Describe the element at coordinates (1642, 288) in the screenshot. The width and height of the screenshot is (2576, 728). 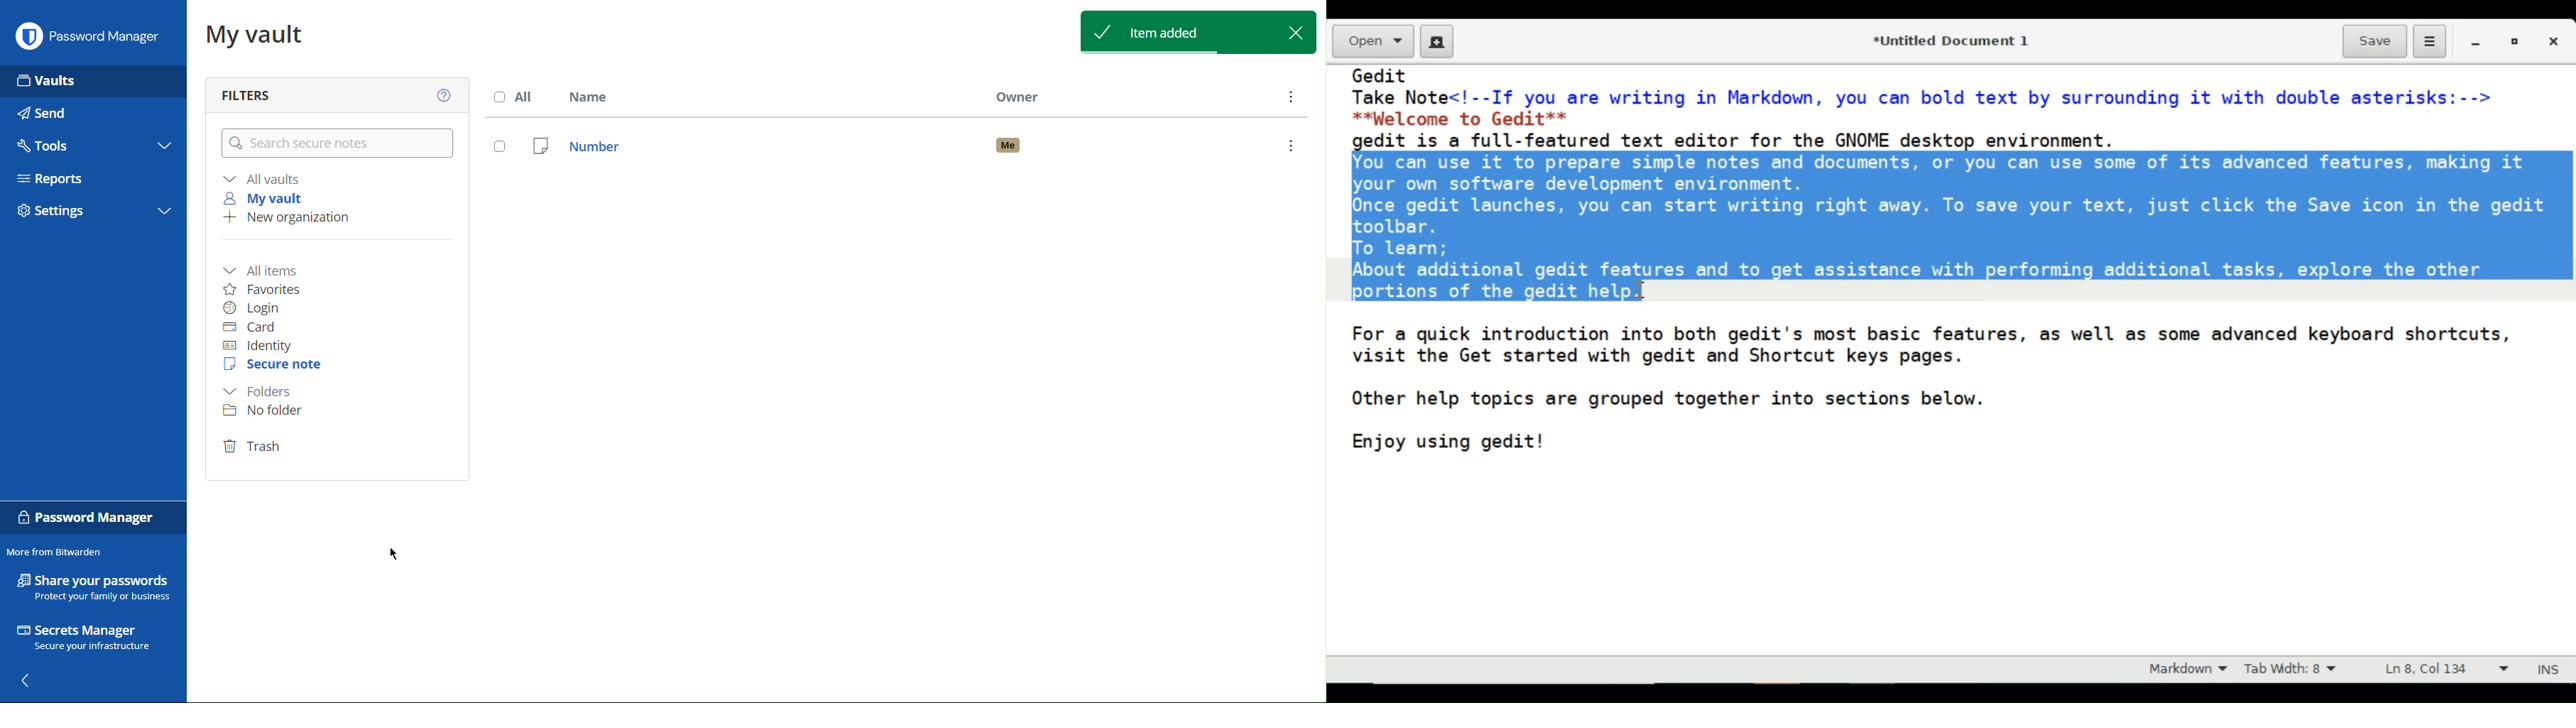
I see `Insertion cursor` at that location.